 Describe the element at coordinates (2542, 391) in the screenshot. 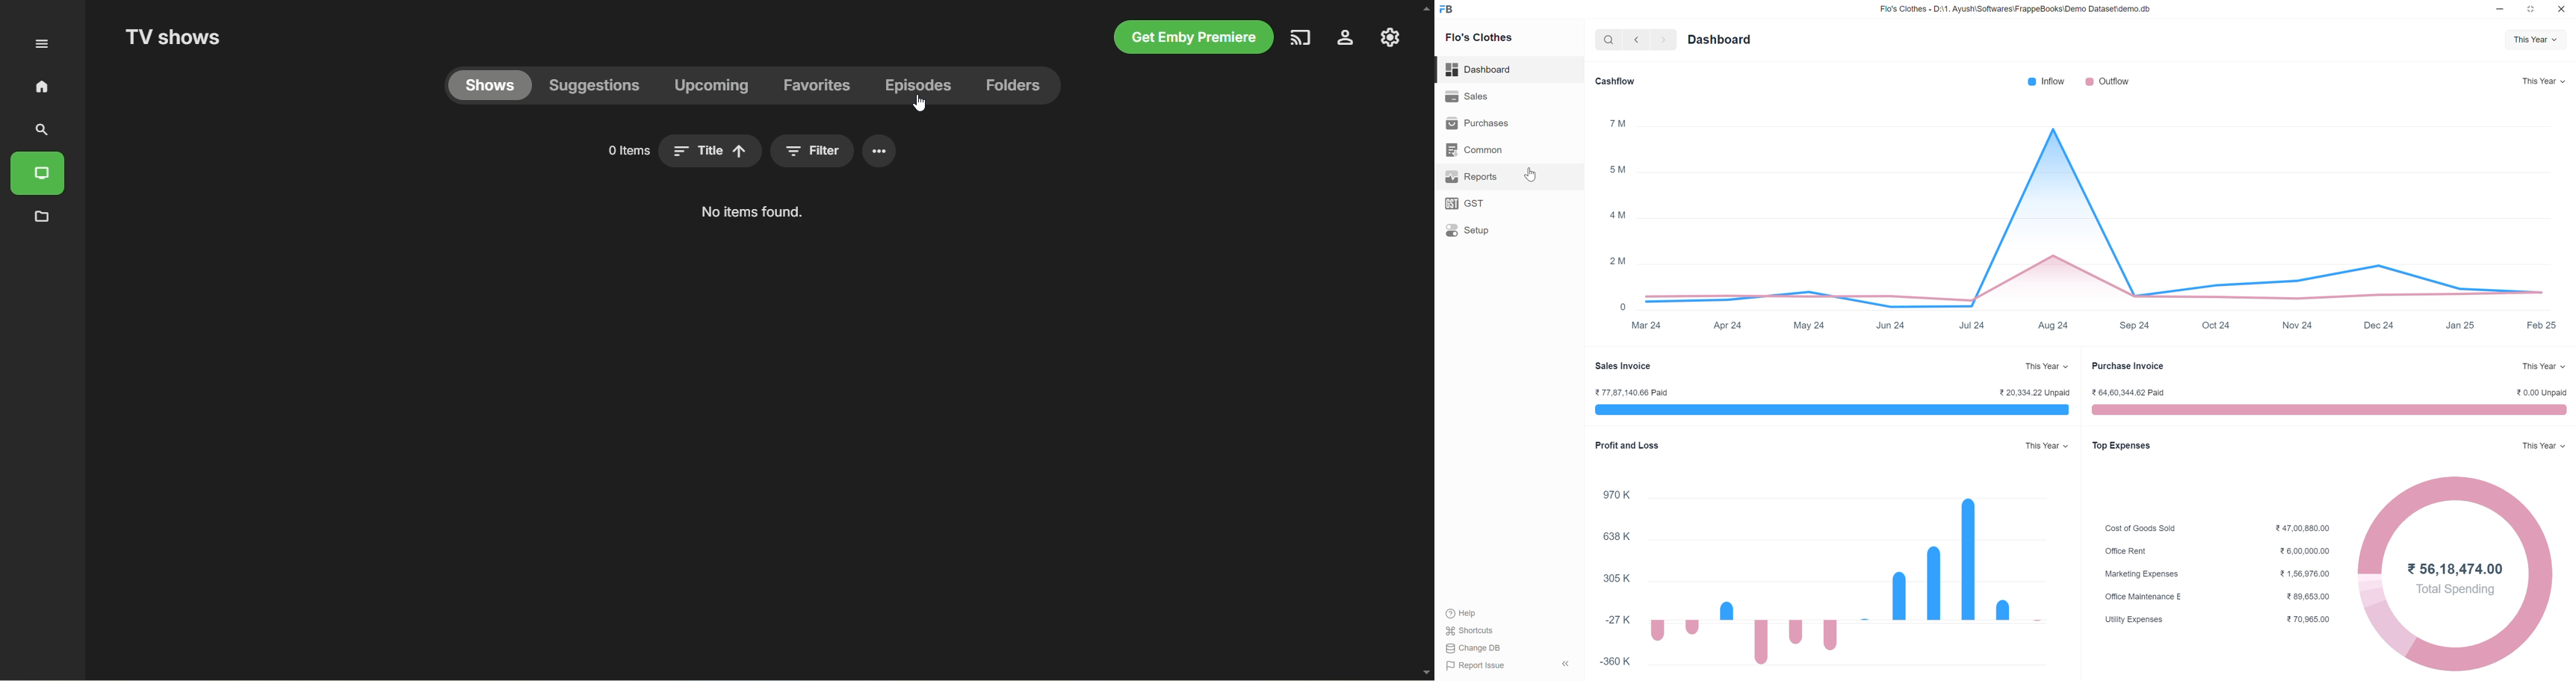

I see `0.00 unpaid` at that location.